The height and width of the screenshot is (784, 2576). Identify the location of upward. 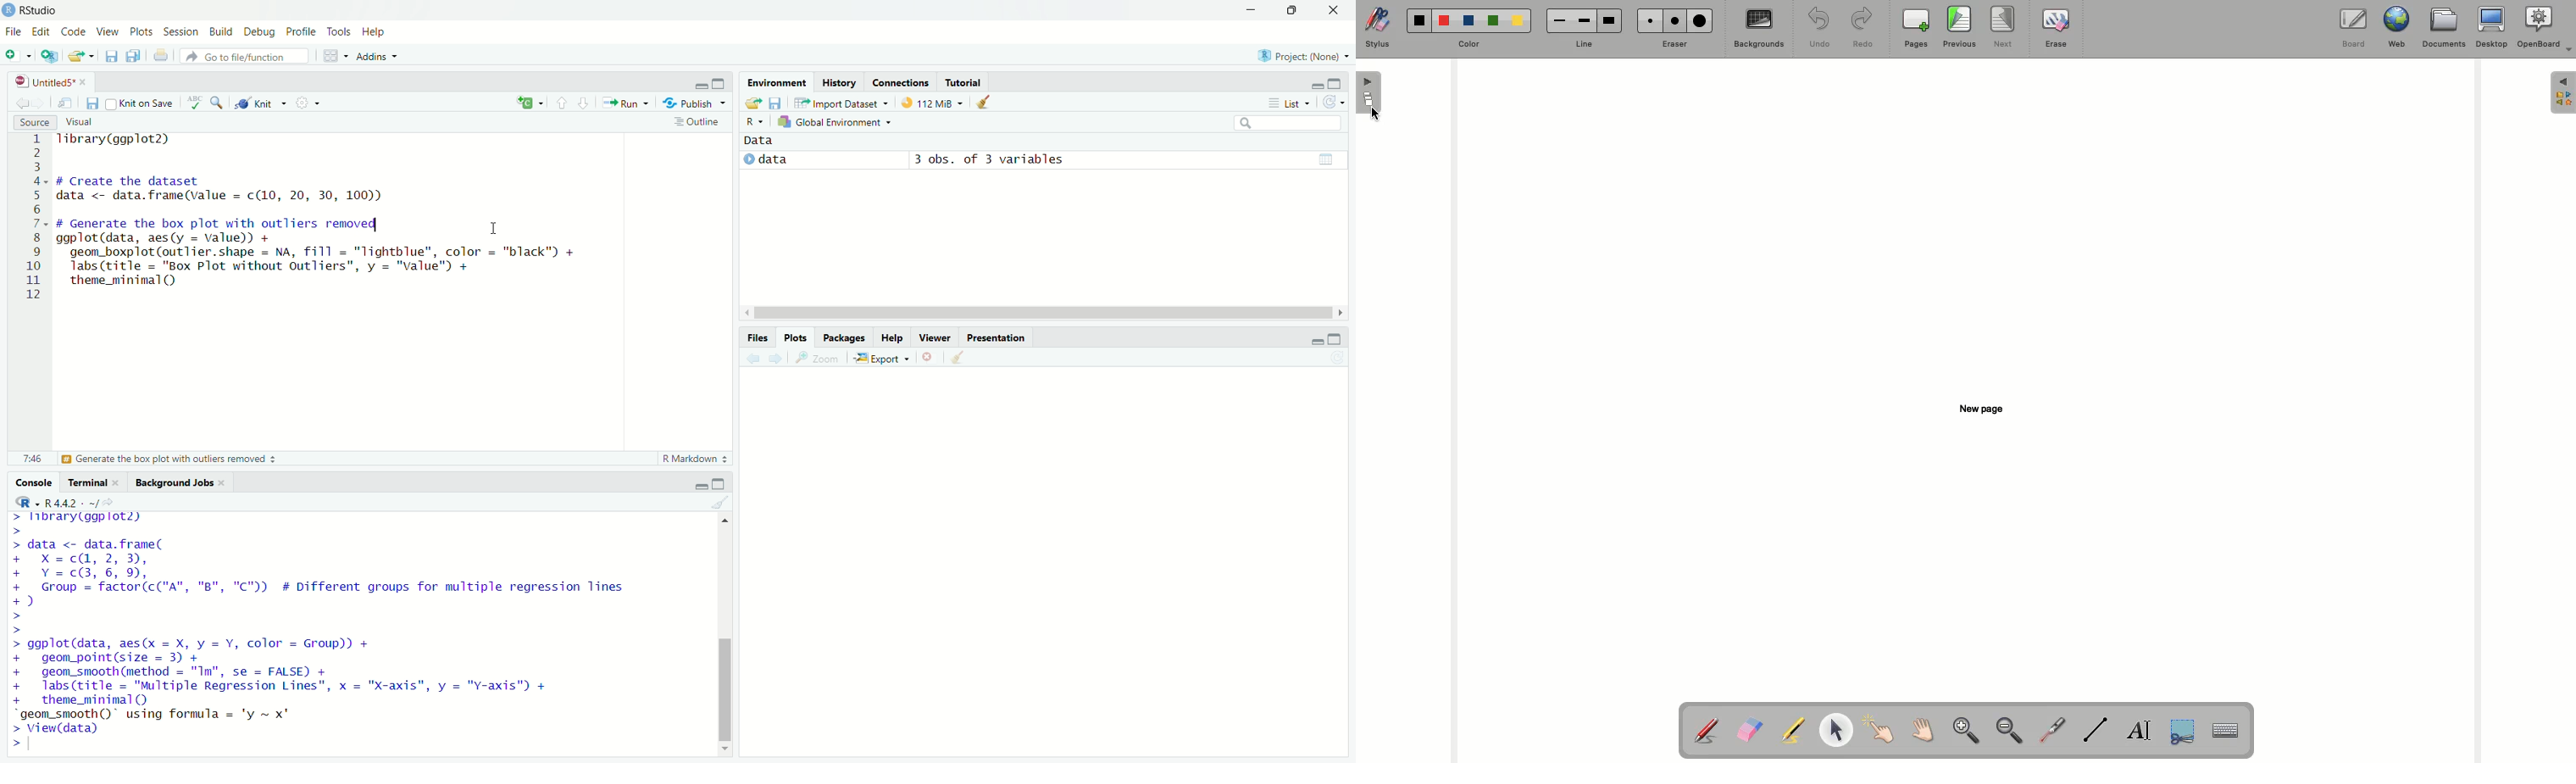
(561, 102).